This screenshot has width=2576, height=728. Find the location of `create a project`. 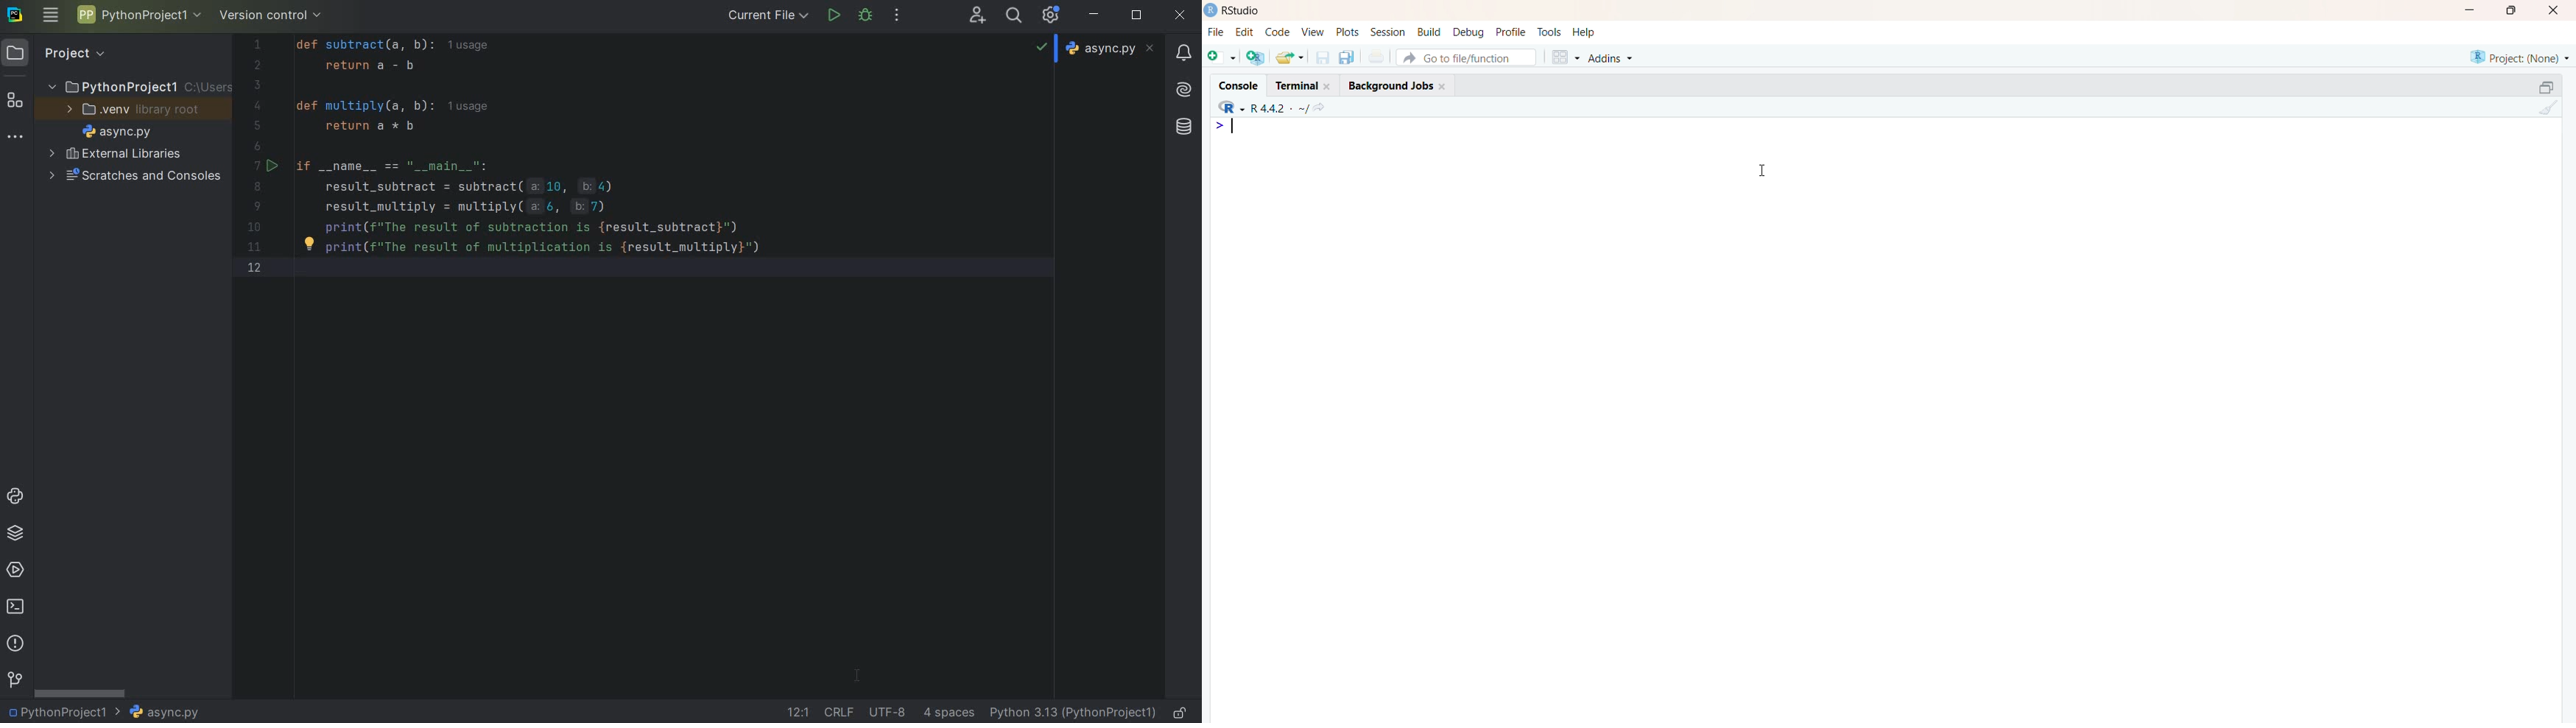

create a project is located at coordinates (1255, 57).